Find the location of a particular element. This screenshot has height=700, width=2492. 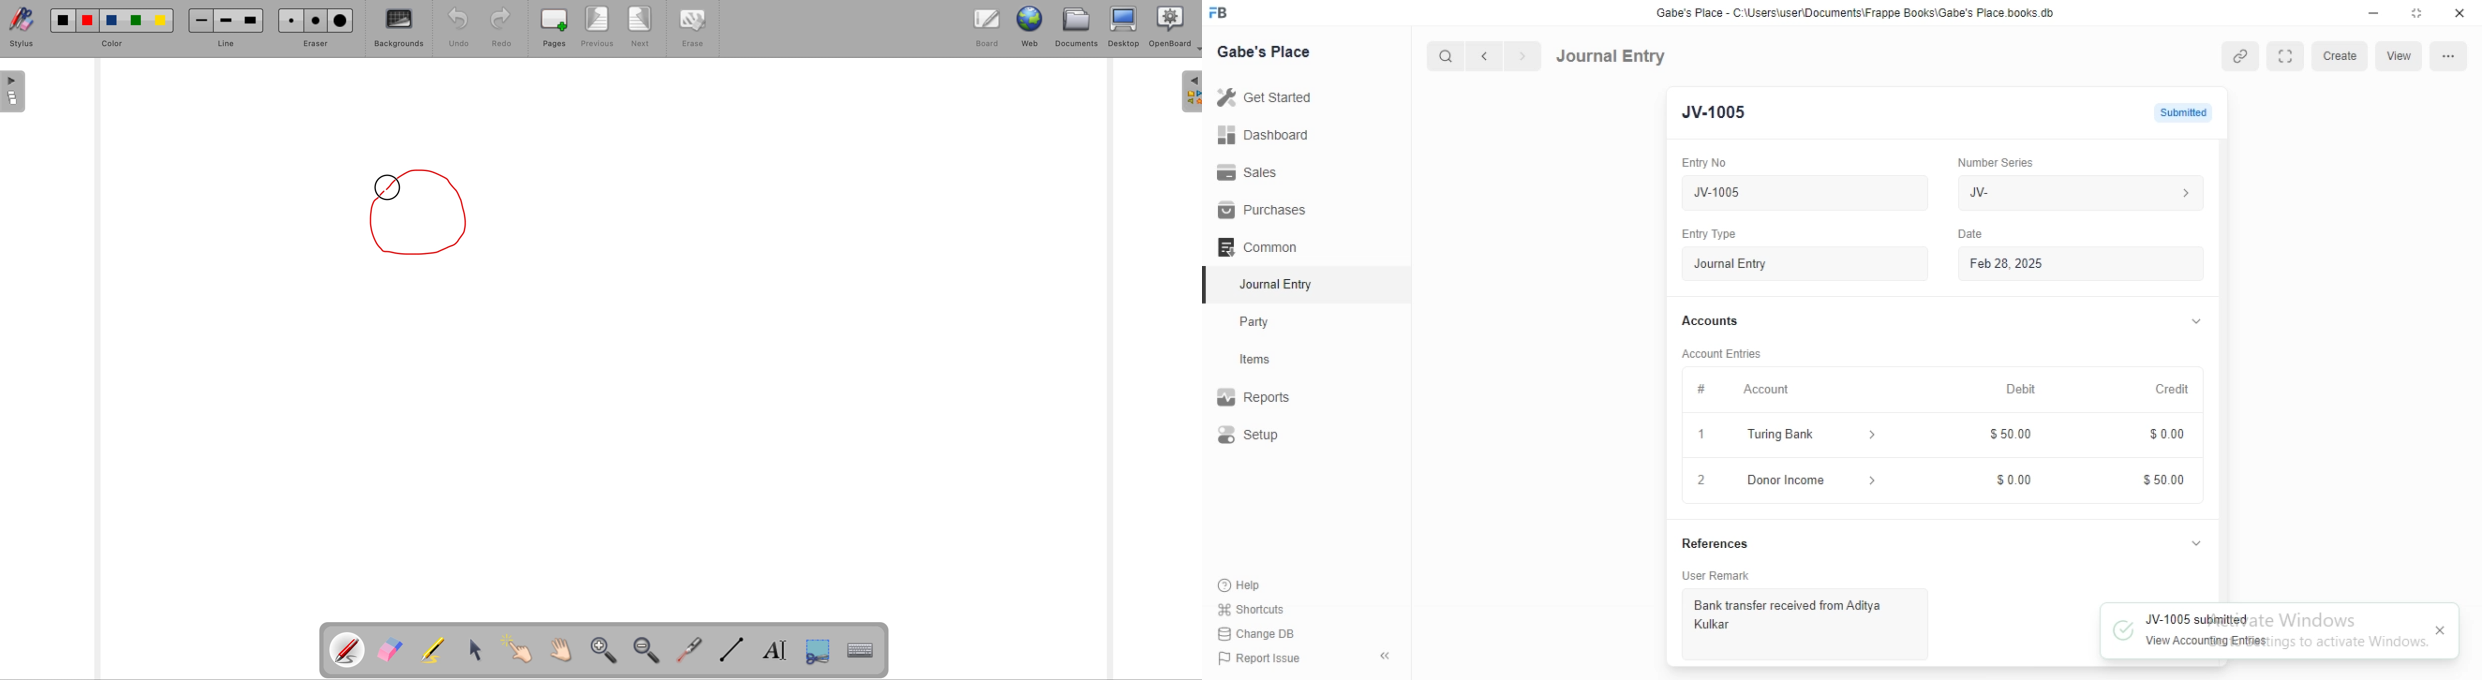

create is located at coordinates (2340, 55).